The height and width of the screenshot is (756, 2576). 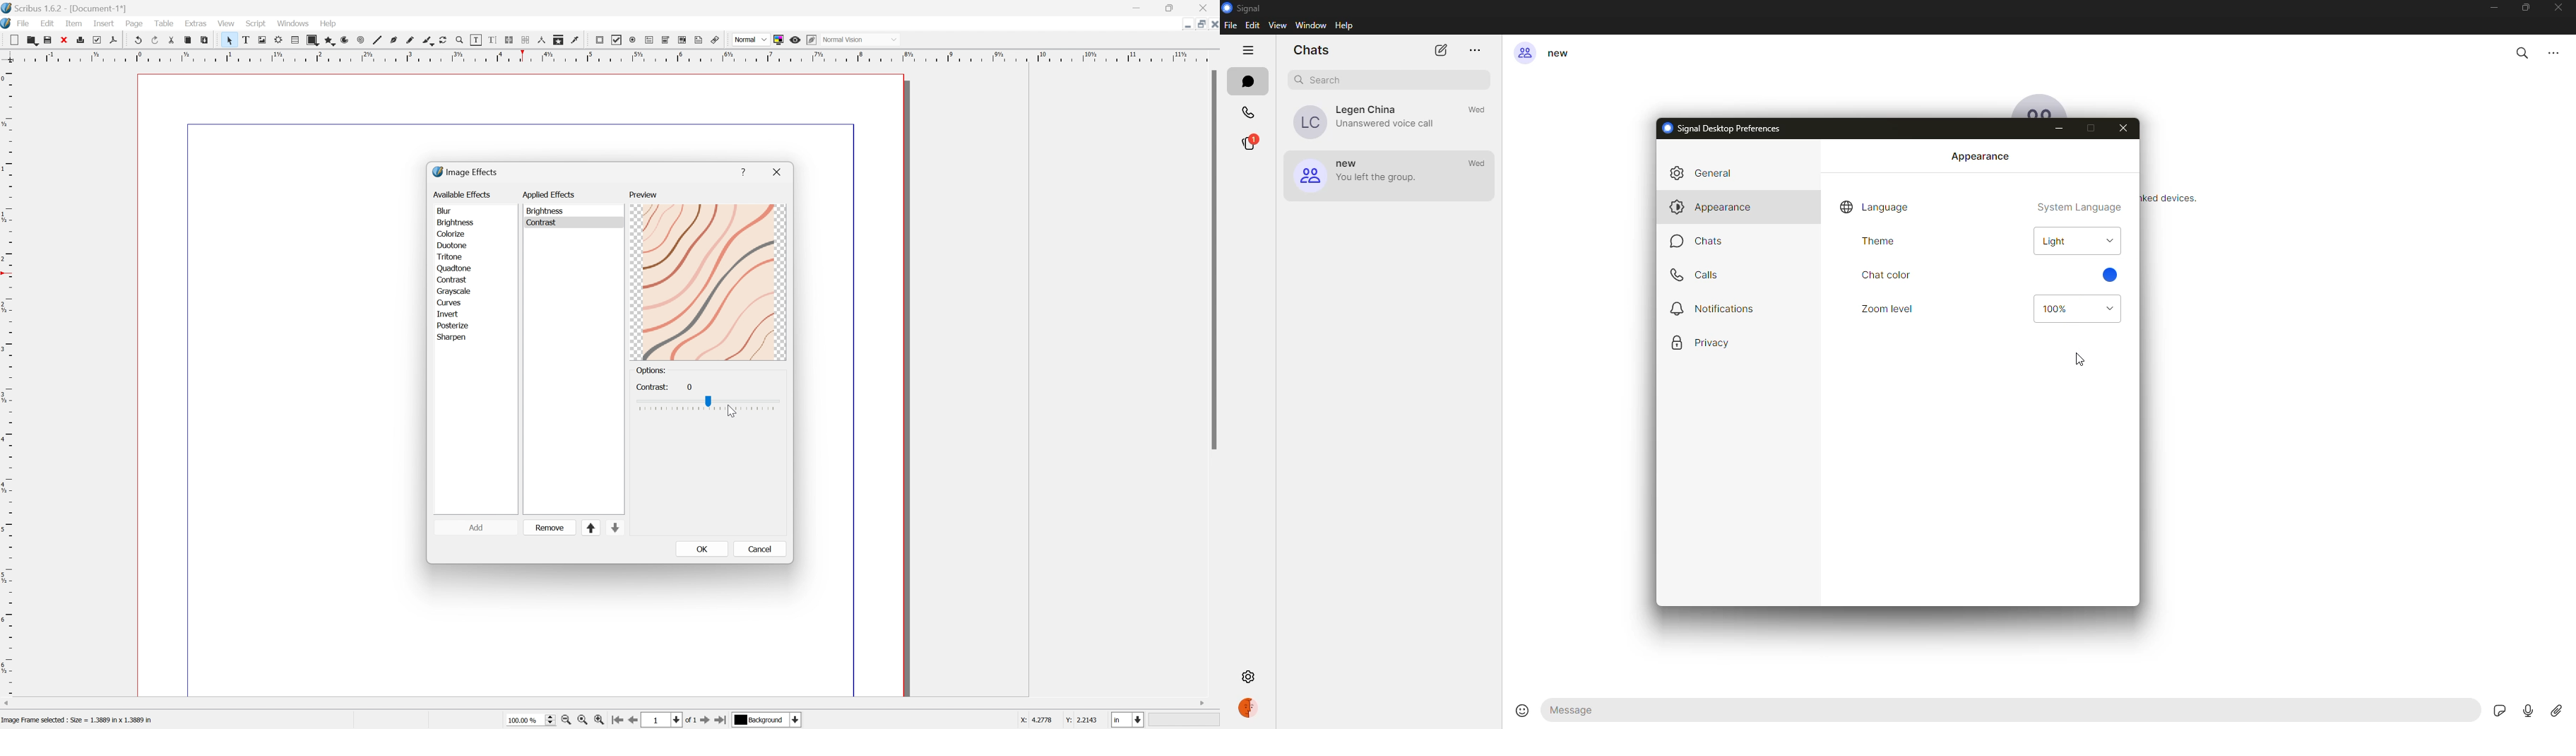 I want to click on Zoom 100%, so click(x=529, y=721).